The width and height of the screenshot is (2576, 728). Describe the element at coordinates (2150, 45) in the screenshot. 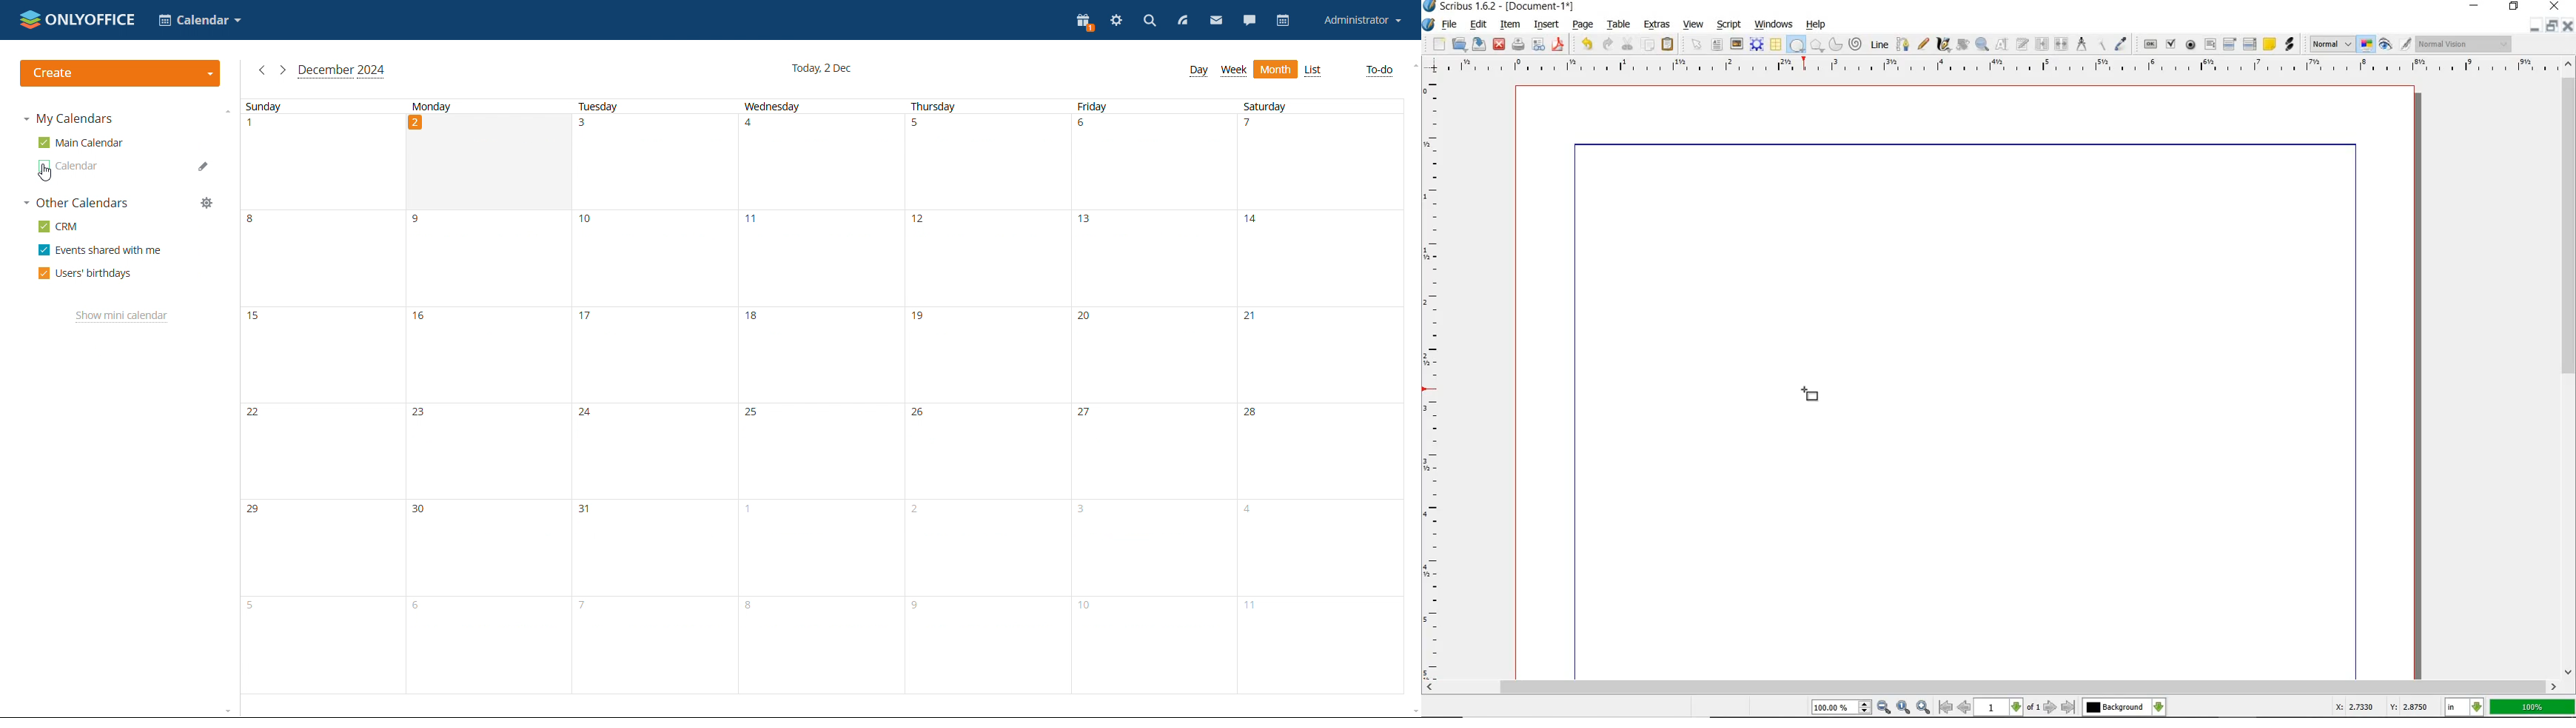

I see `PDF PUSH BUTTON` at that location.